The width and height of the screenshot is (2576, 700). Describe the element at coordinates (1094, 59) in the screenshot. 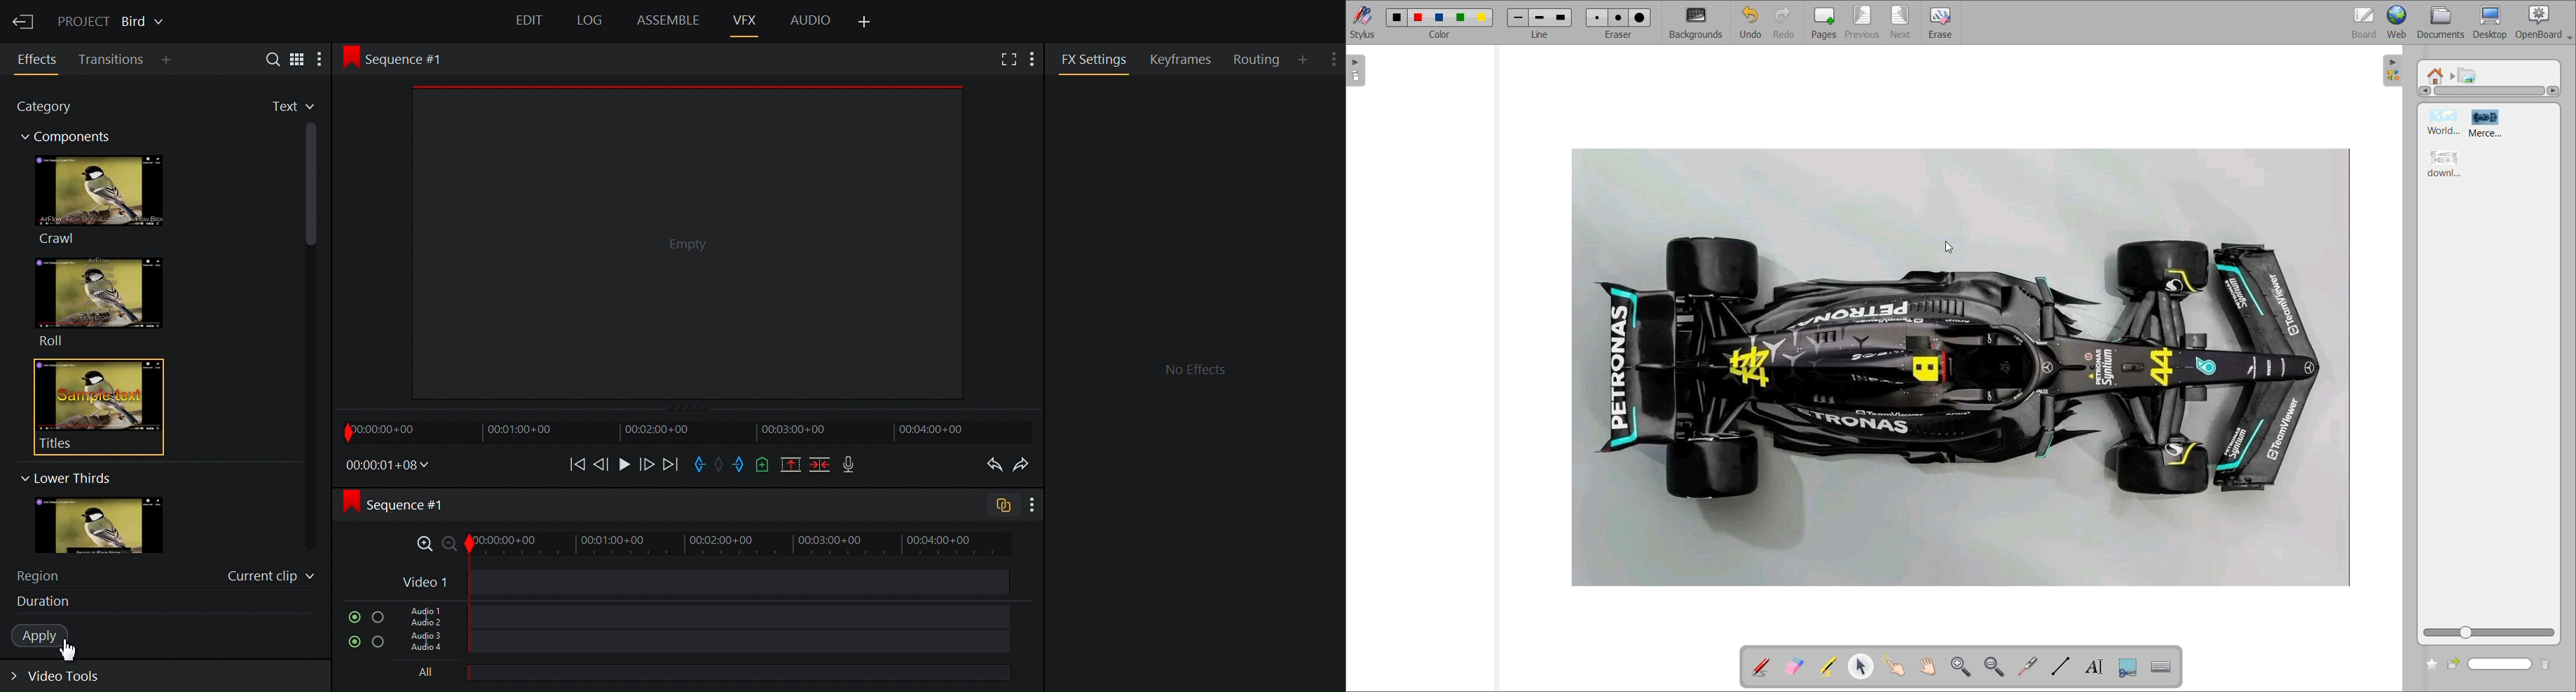

I see `FX Settings` at that location.